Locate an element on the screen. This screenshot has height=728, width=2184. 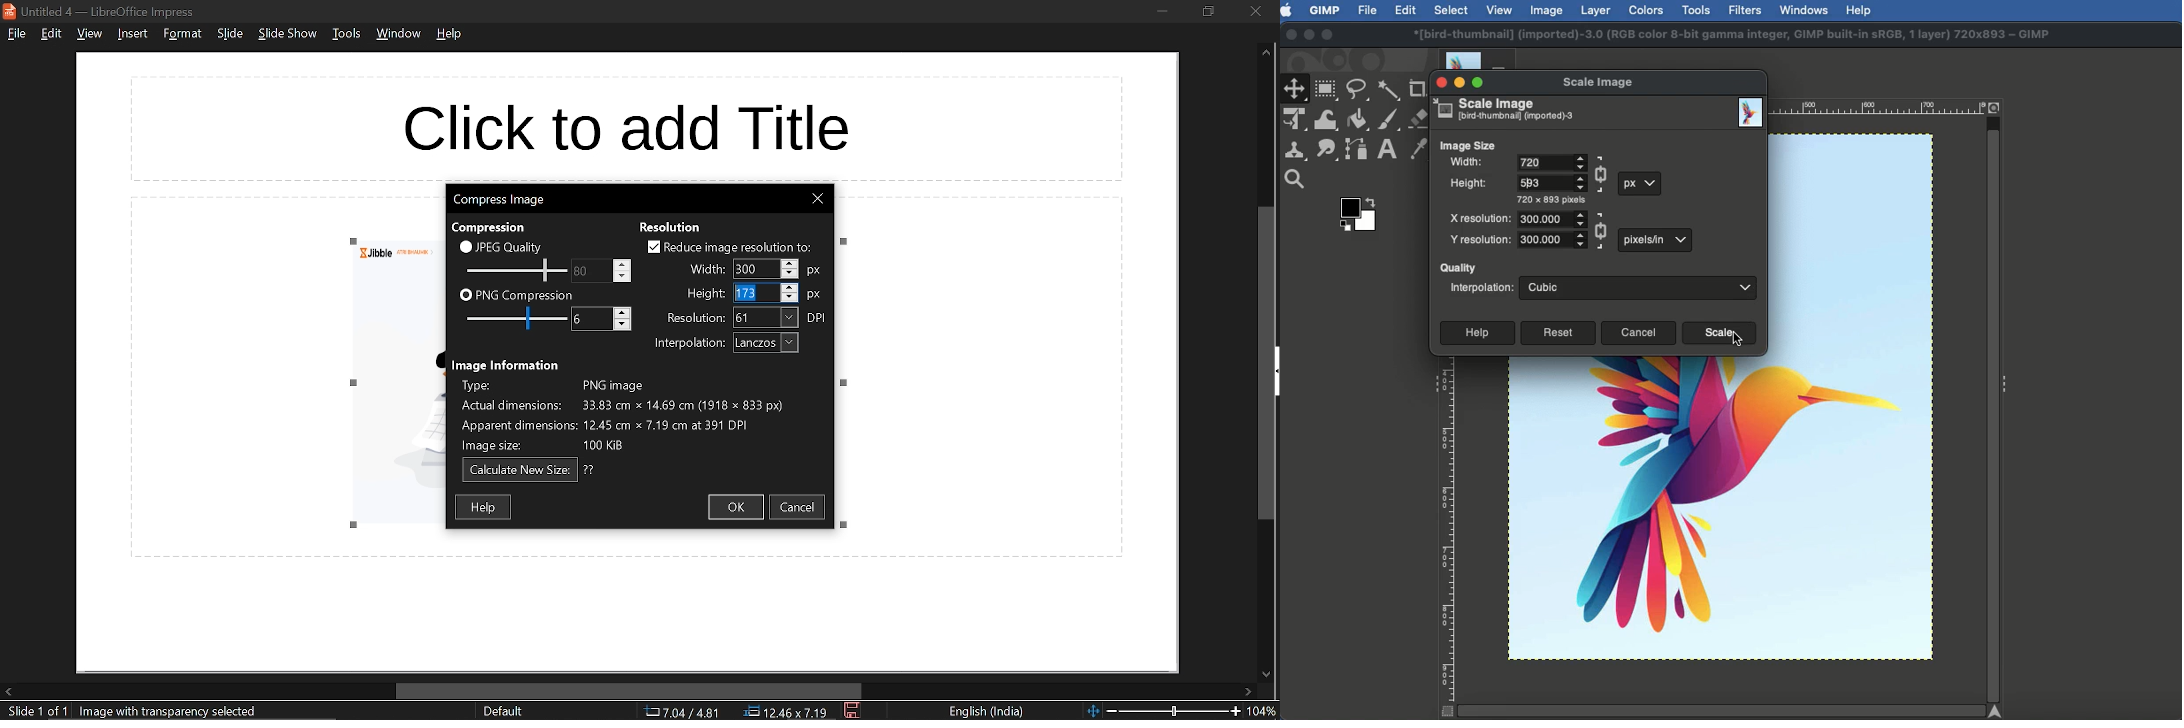
close is located at coordinates (819, 199).